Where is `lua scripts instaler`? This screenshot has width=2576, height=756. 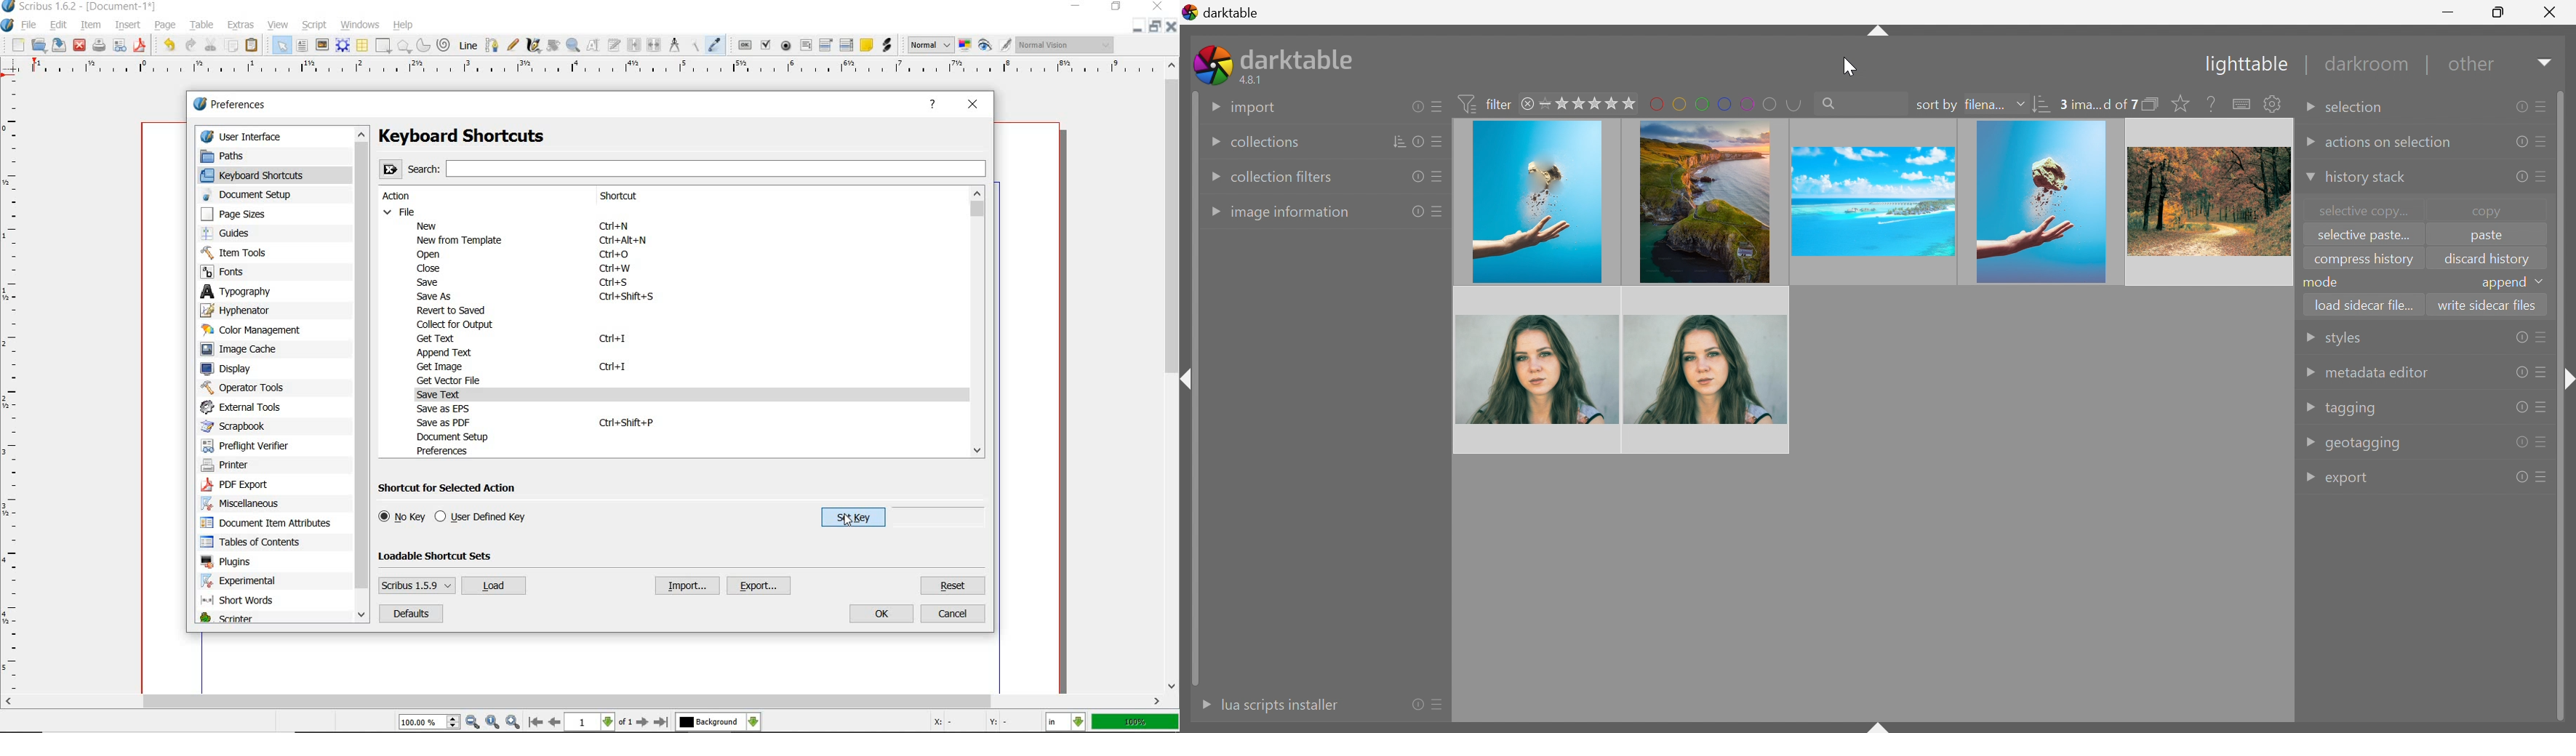 lua scripts instaler is located at coordinates (1279, 705).